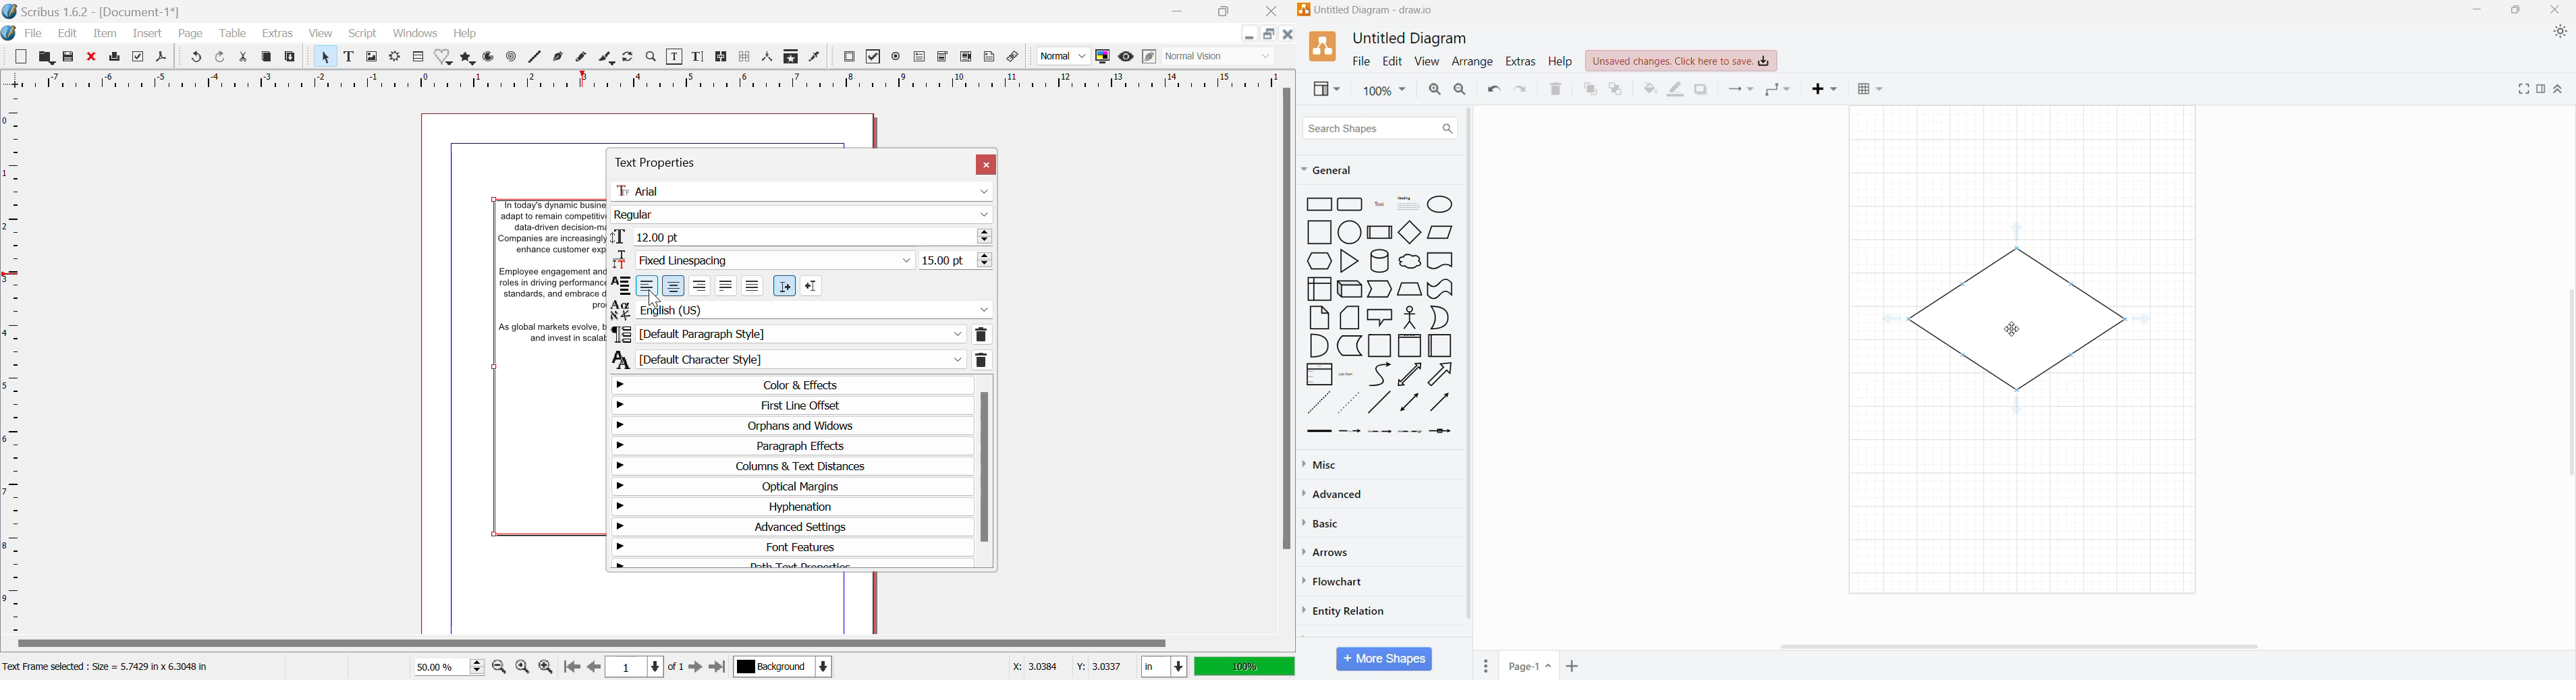 The width and height of the screenshot is (2576, 700). What do you see at coordinates (373, 57) in the screenshot?
I see `Image Frame` at bounding box center [373, 57].